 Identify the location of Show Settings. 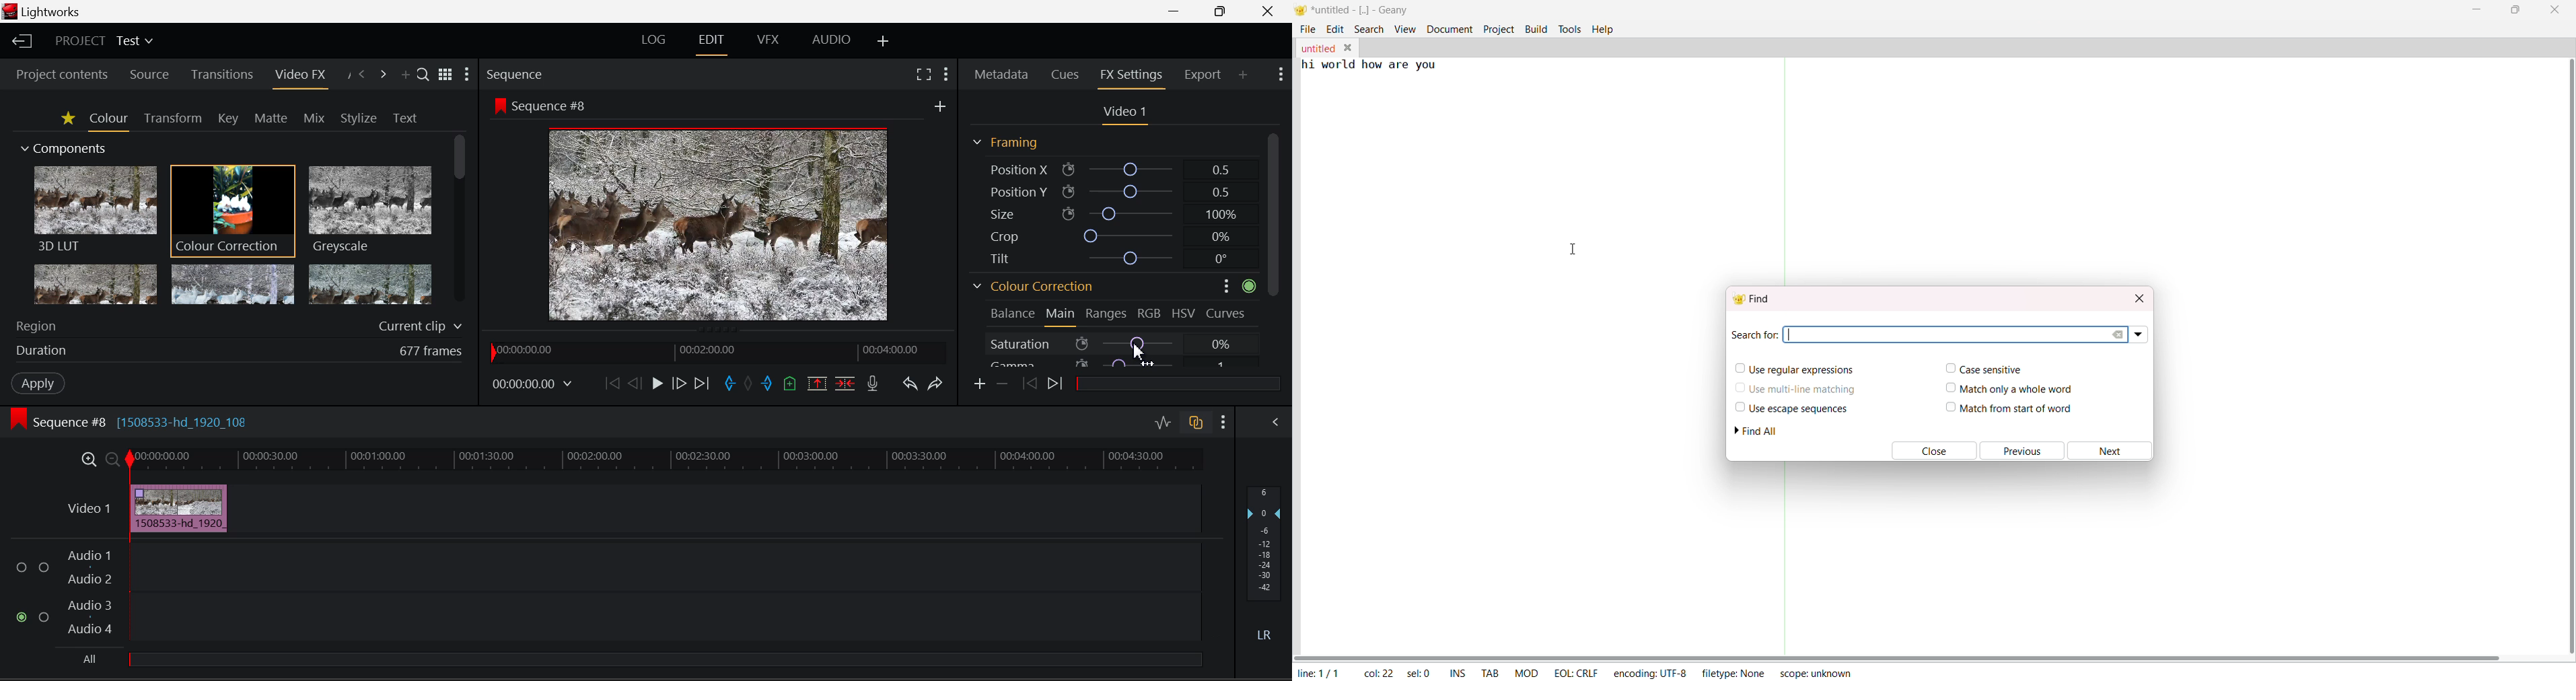
(1223, 423).